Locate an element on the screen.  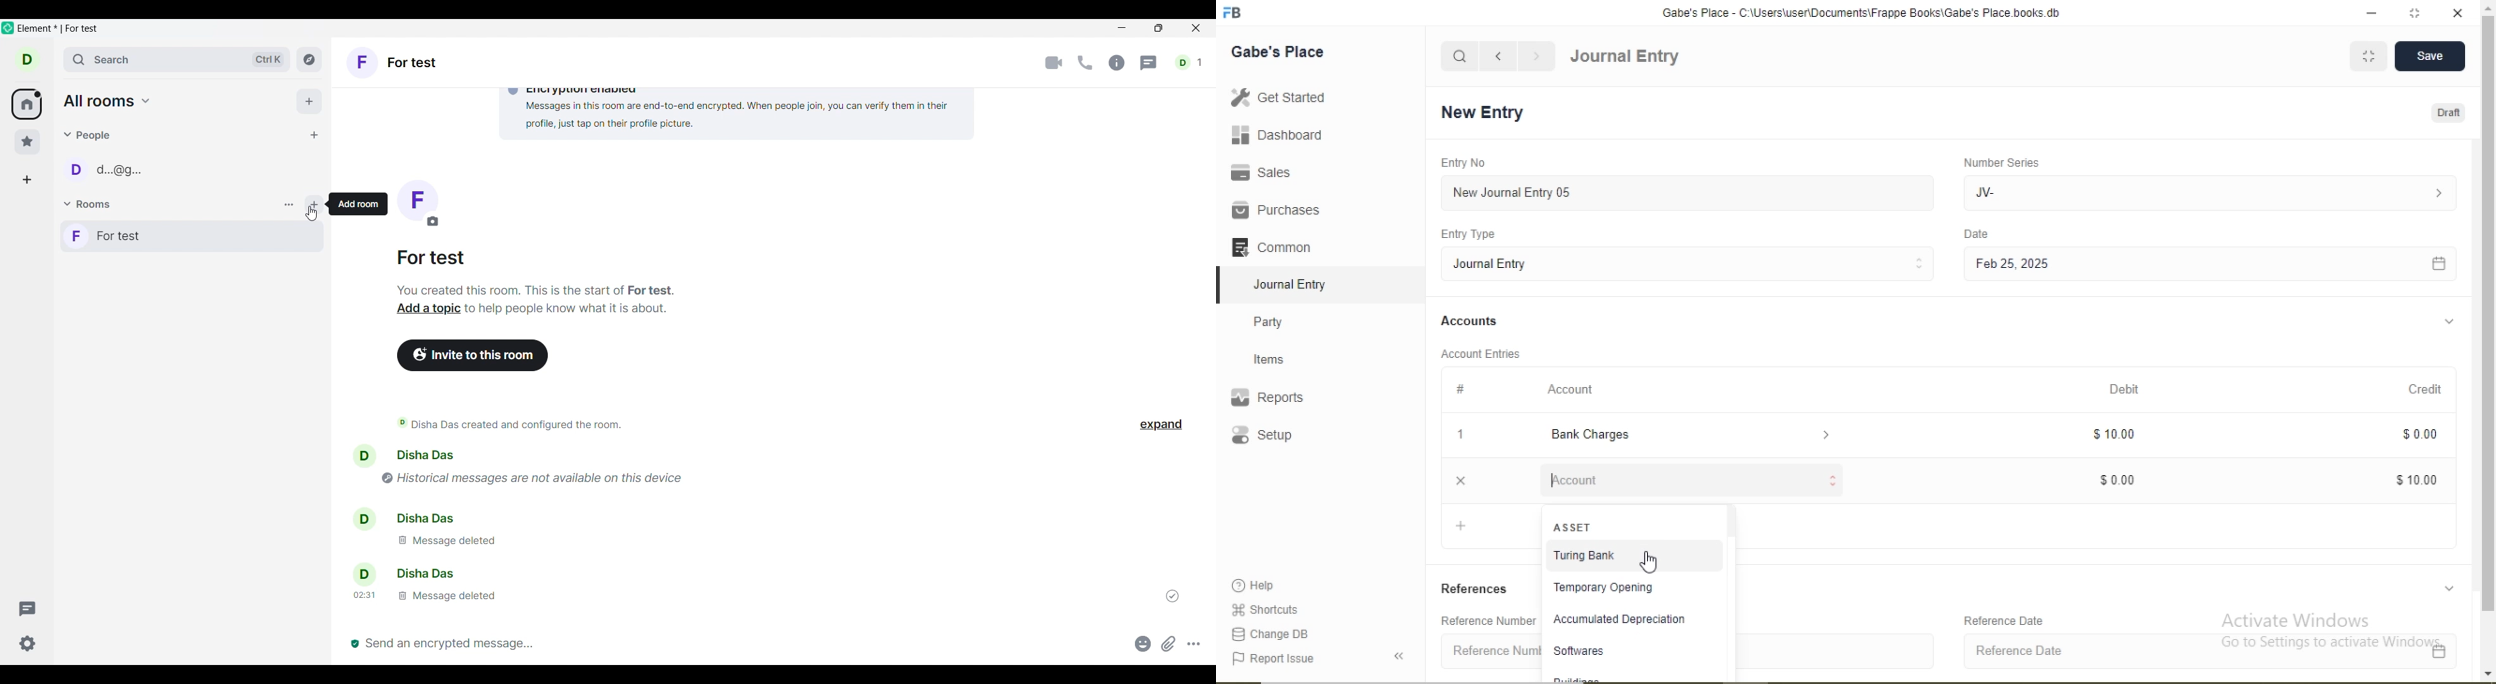
element logo is located at coordinates (8, 28).